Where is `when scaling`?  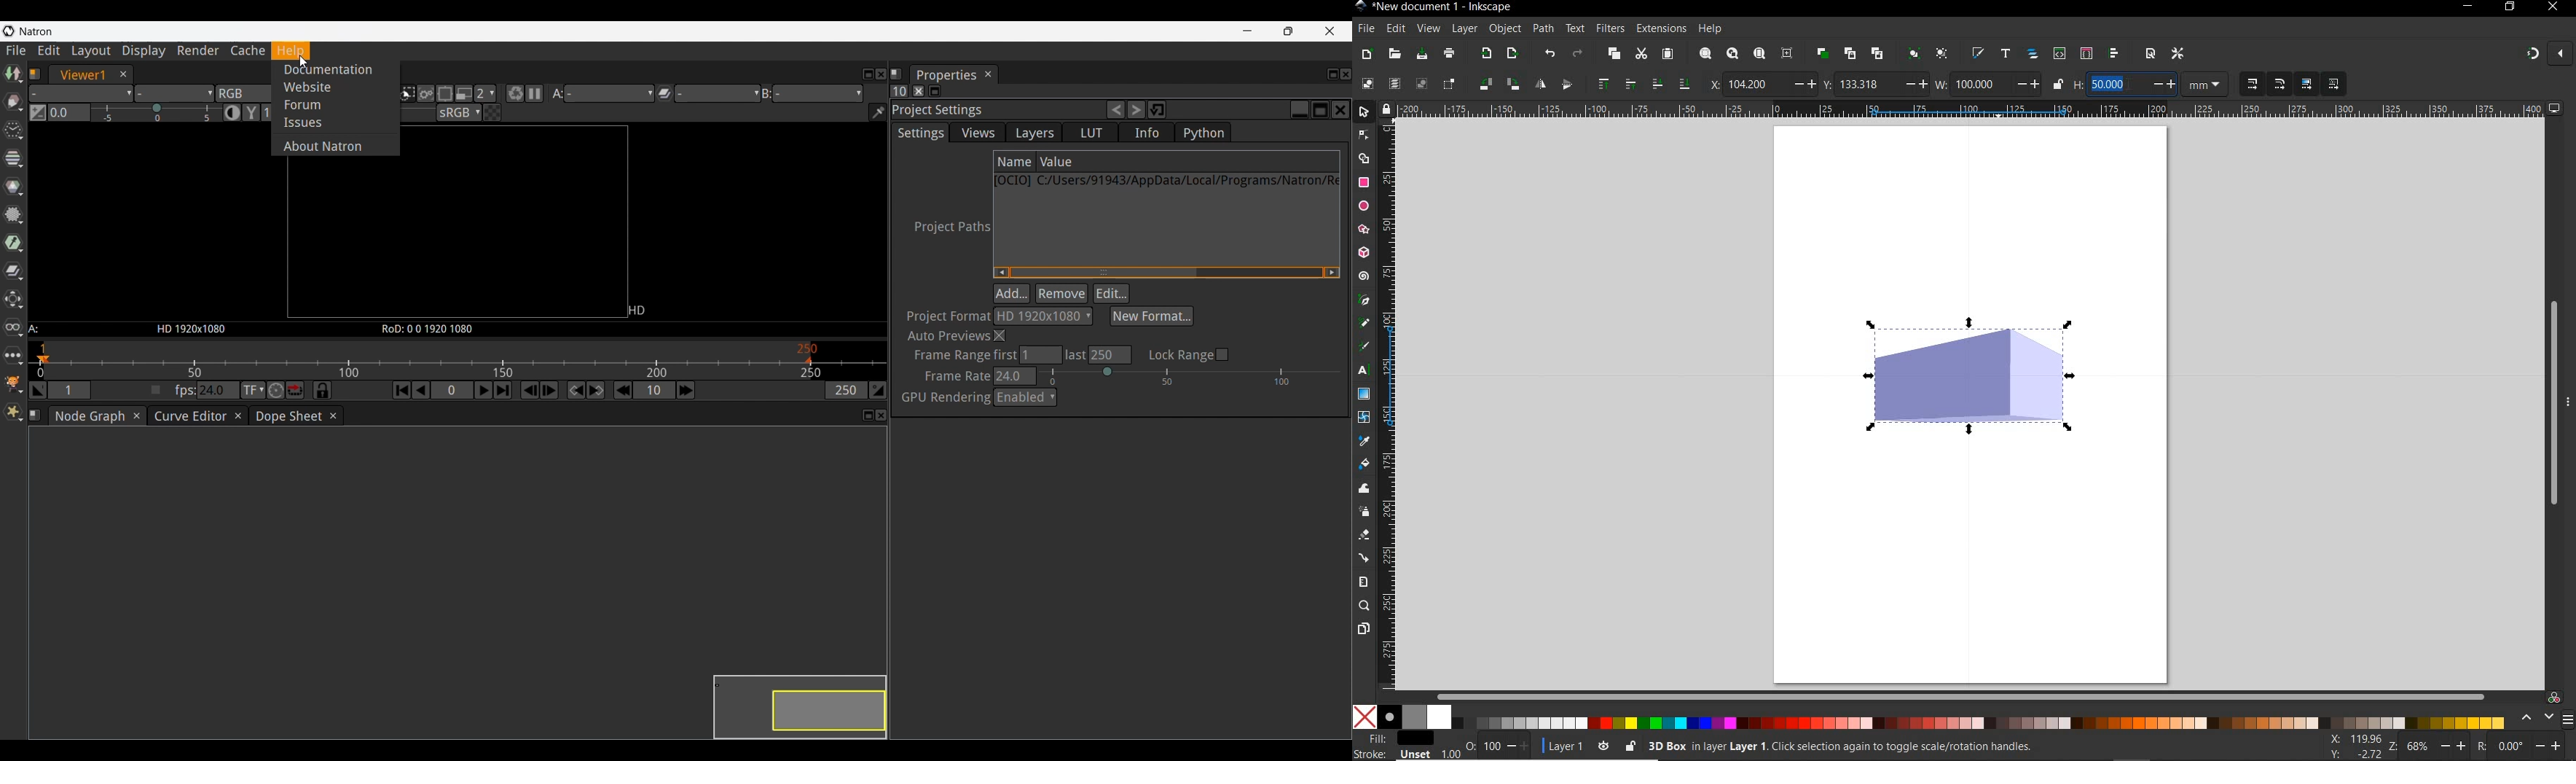
when scaling is located at coordinates (2252, 85).